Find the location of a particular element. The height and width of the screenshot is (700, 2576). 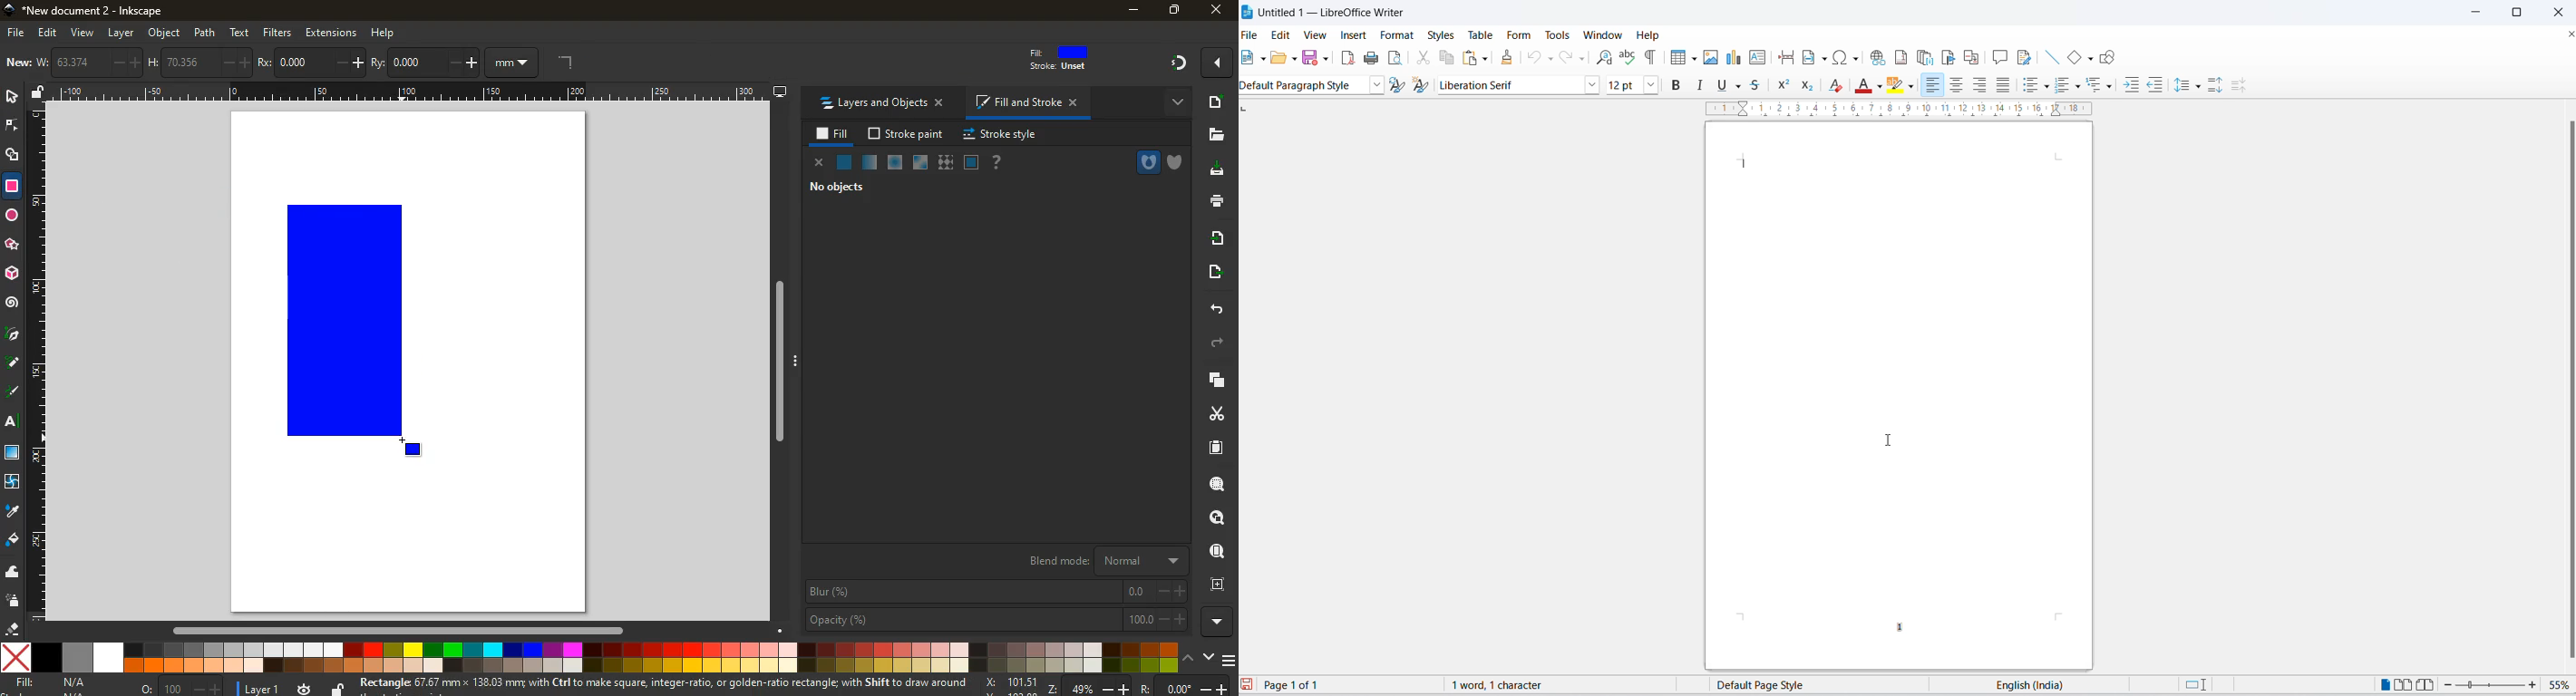

character highlighting options is located at coordinates (1911, 86).